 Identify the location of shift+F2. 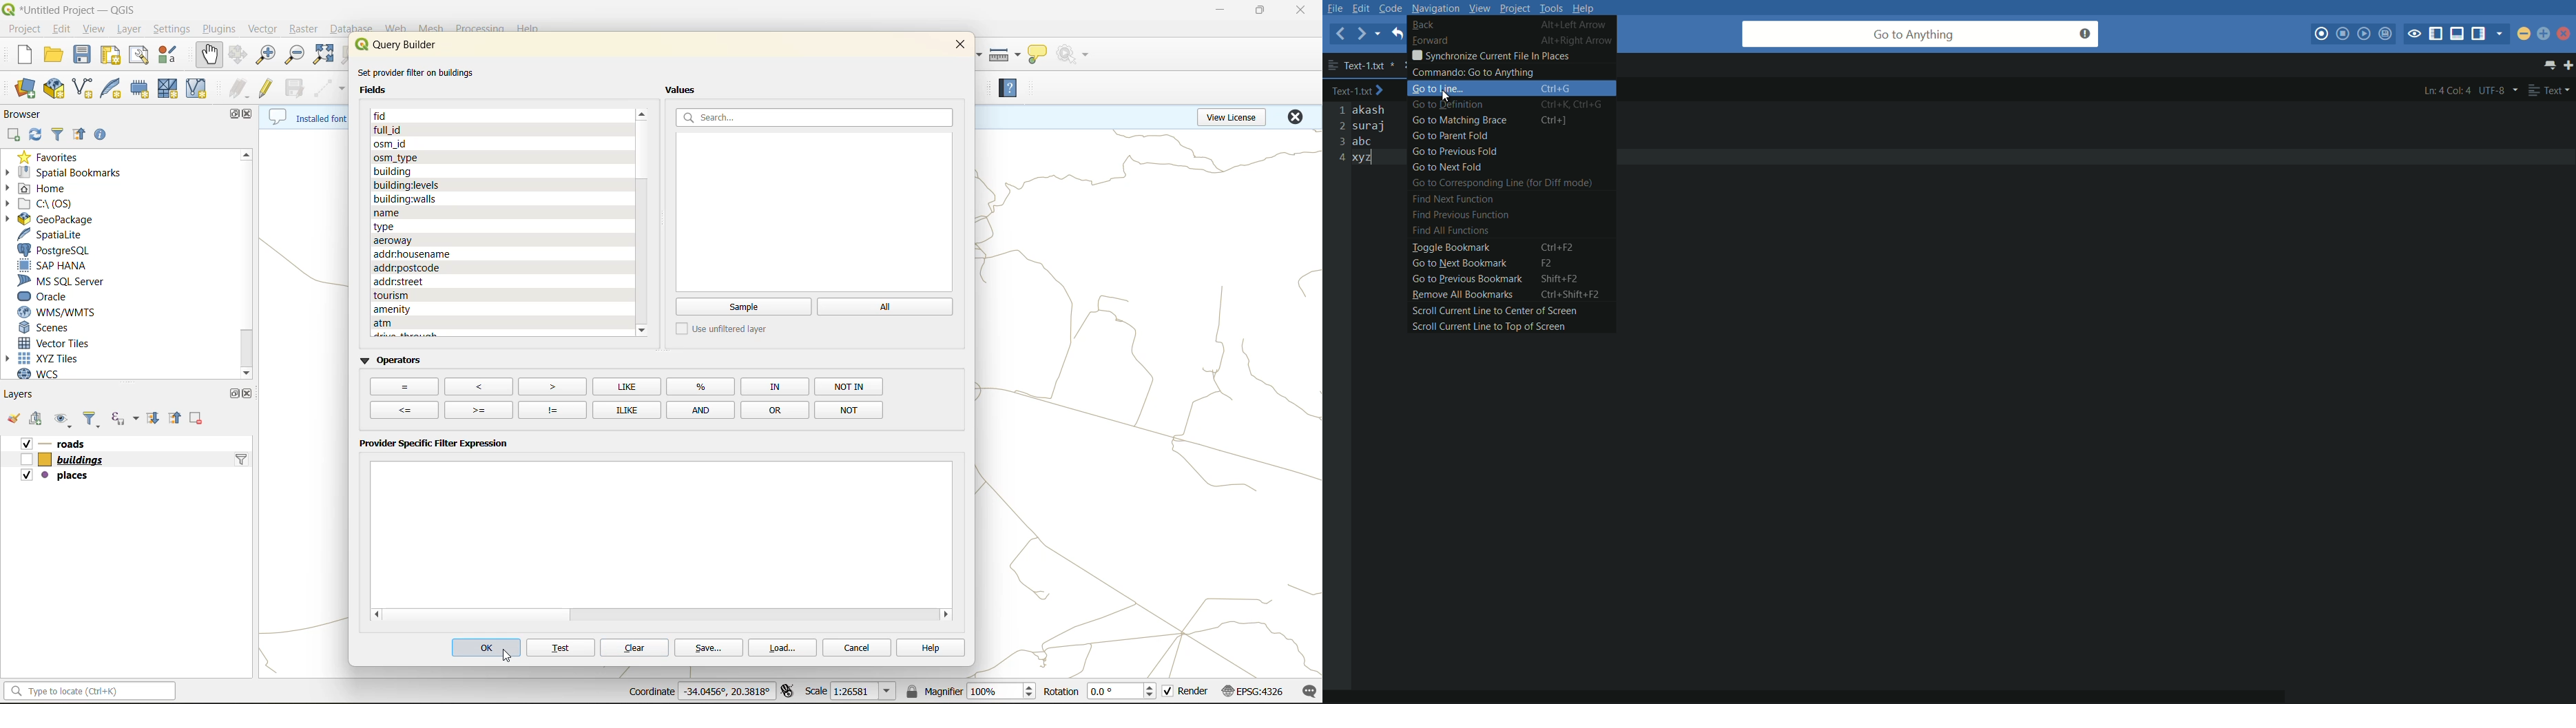
(1559, 280).